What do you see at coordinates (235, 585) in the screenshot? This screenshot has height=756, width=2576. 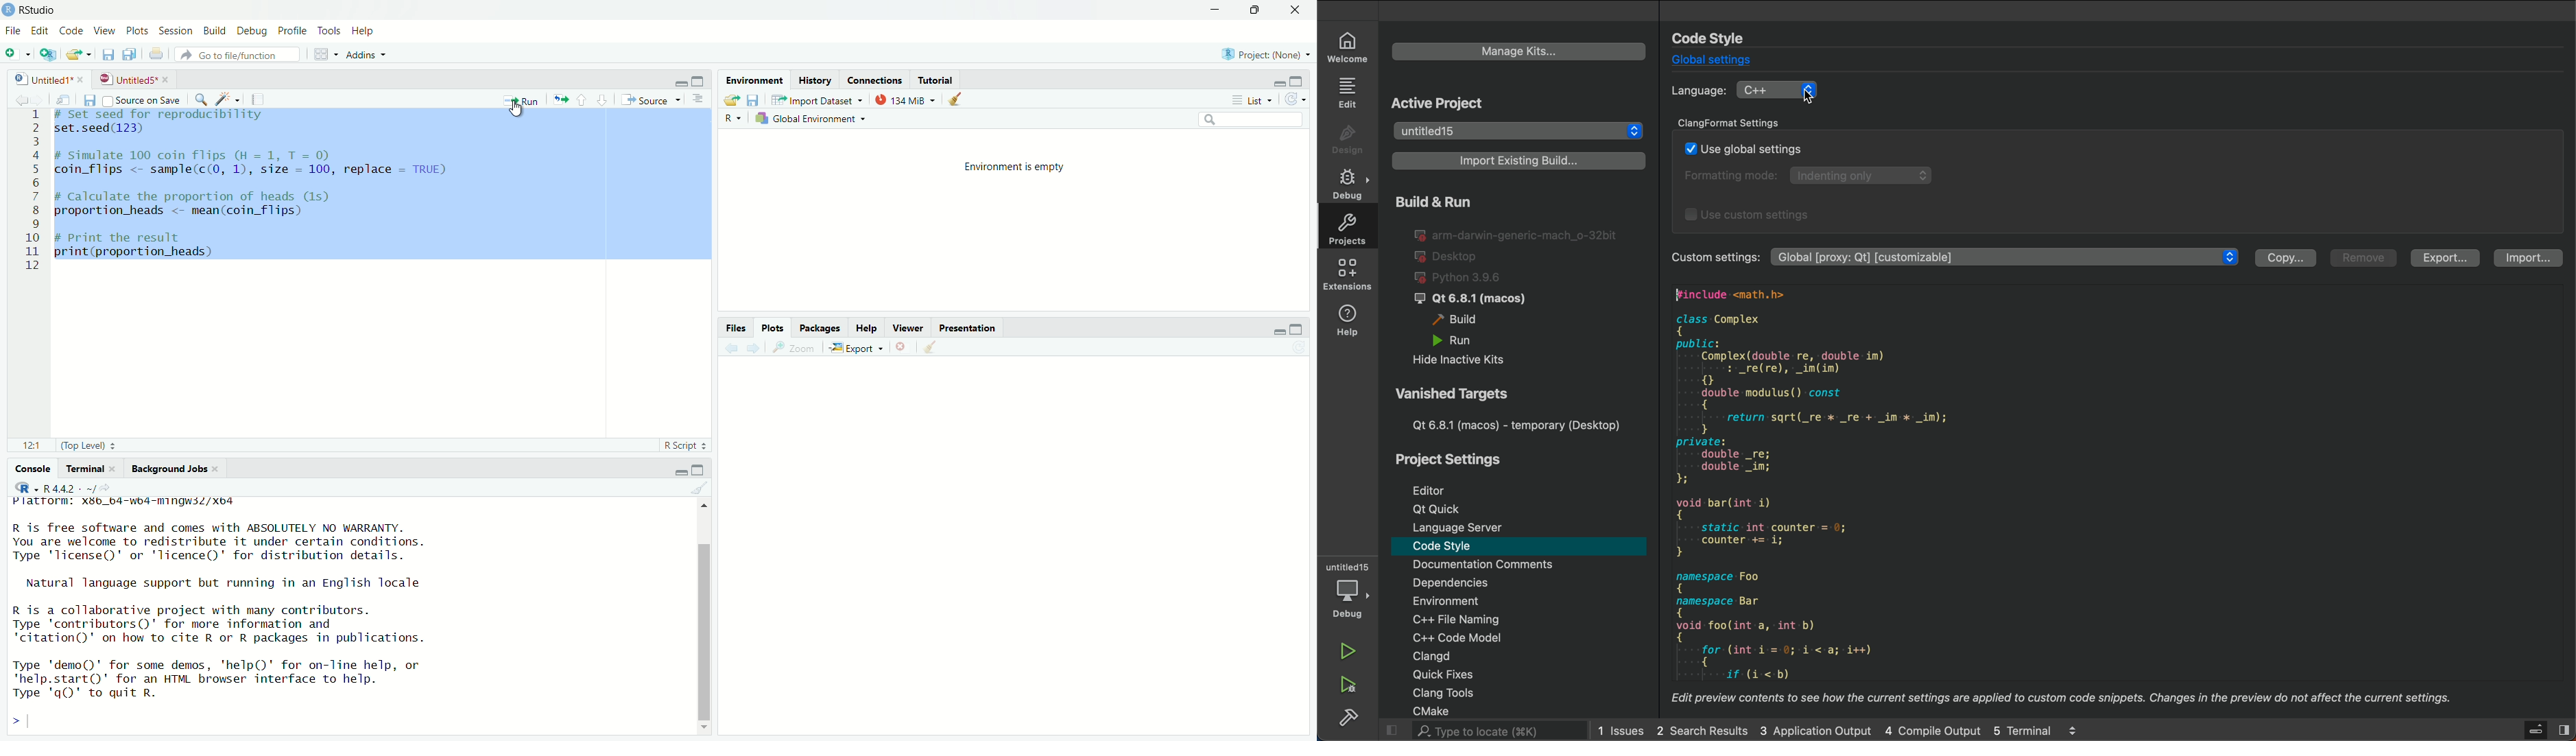 I see `Natural language support but running in an English locale` at bounding box center [235, 585].